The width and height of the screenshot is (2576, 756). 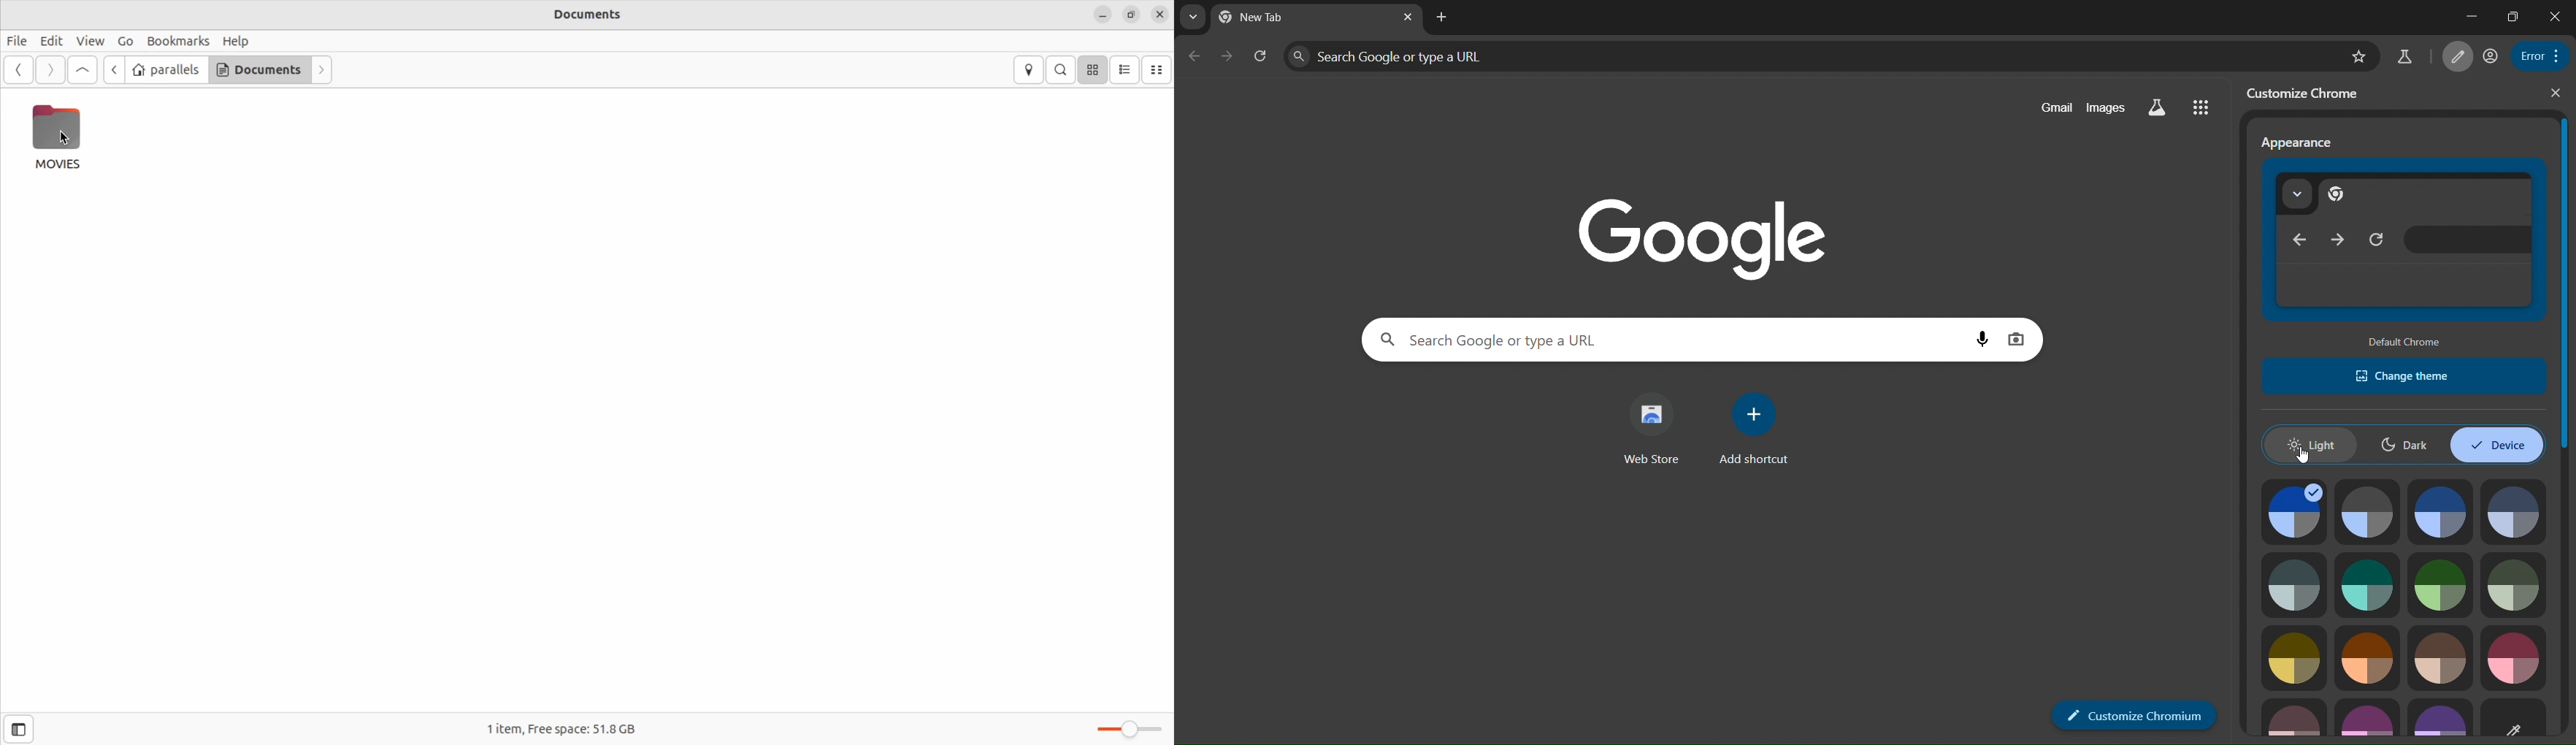 What do you see at coordinates (1673, 340) in the screenshot?
I see `search google or type a URL` at bounding box center [1673, 340].